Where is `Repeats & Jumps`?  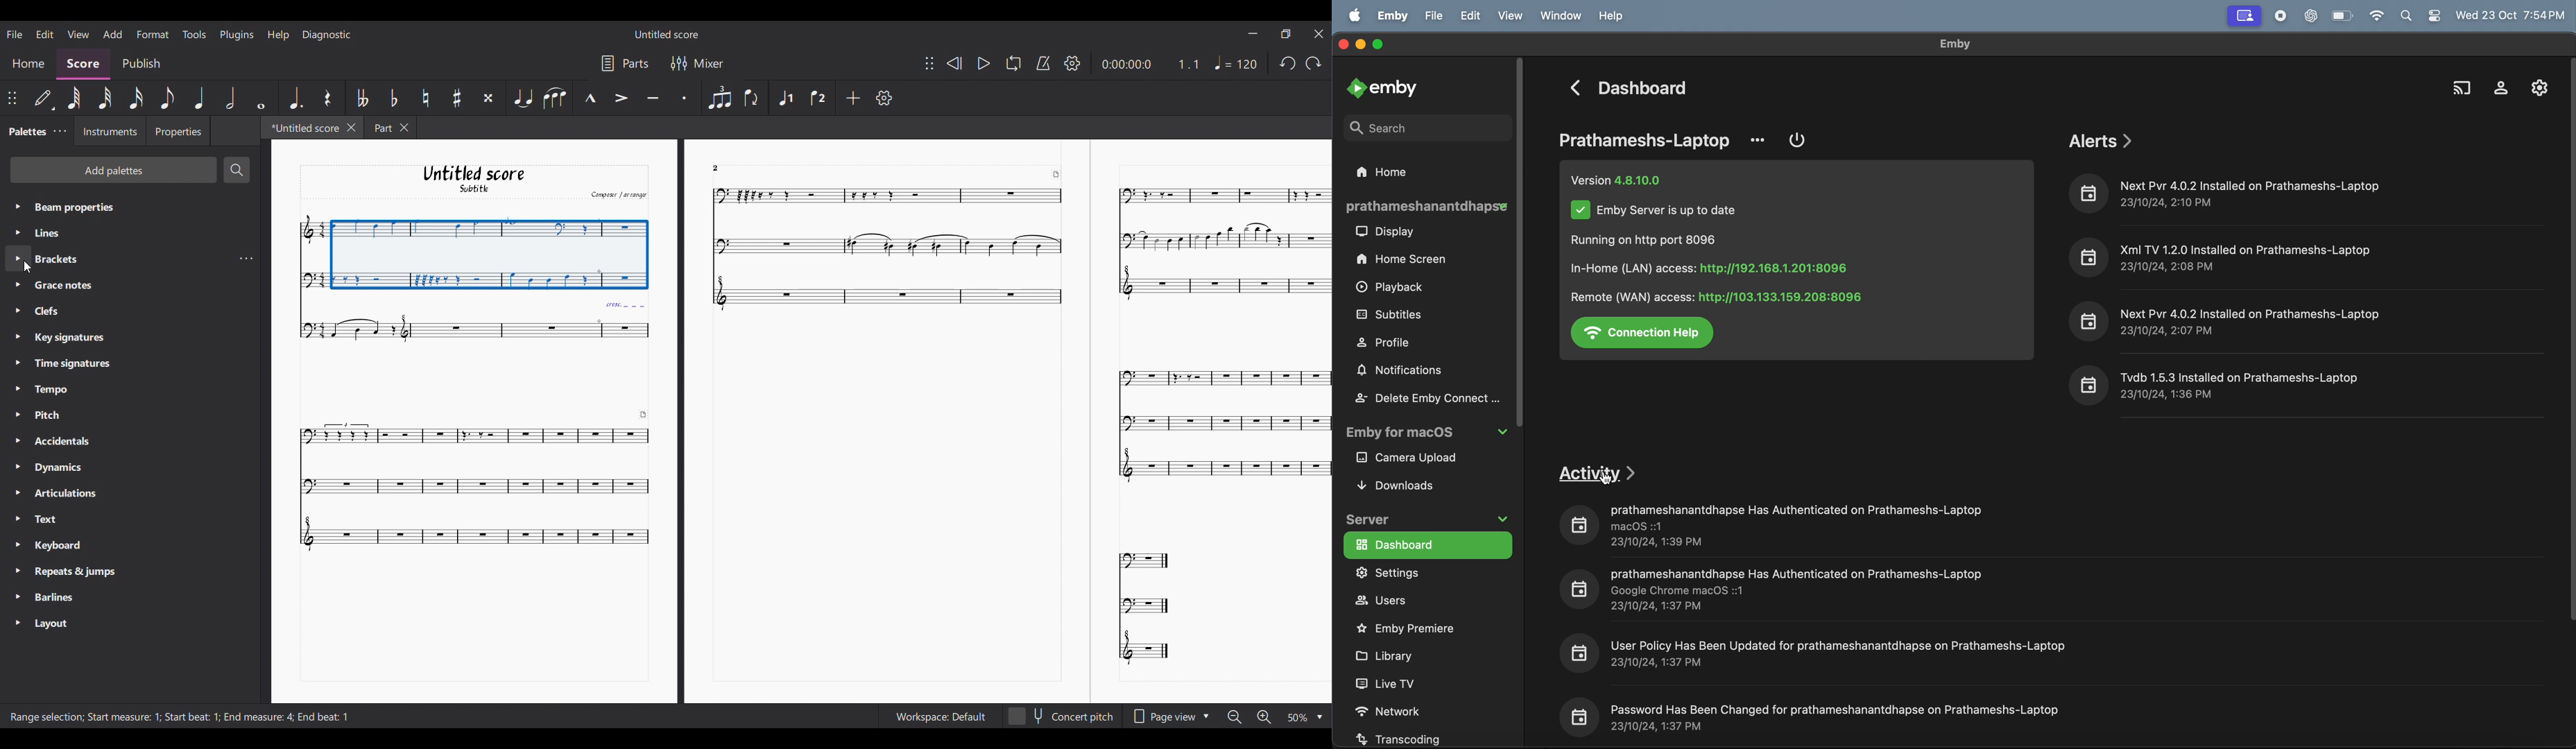 Repeats & Jumps is located at coordinates (75, 573).